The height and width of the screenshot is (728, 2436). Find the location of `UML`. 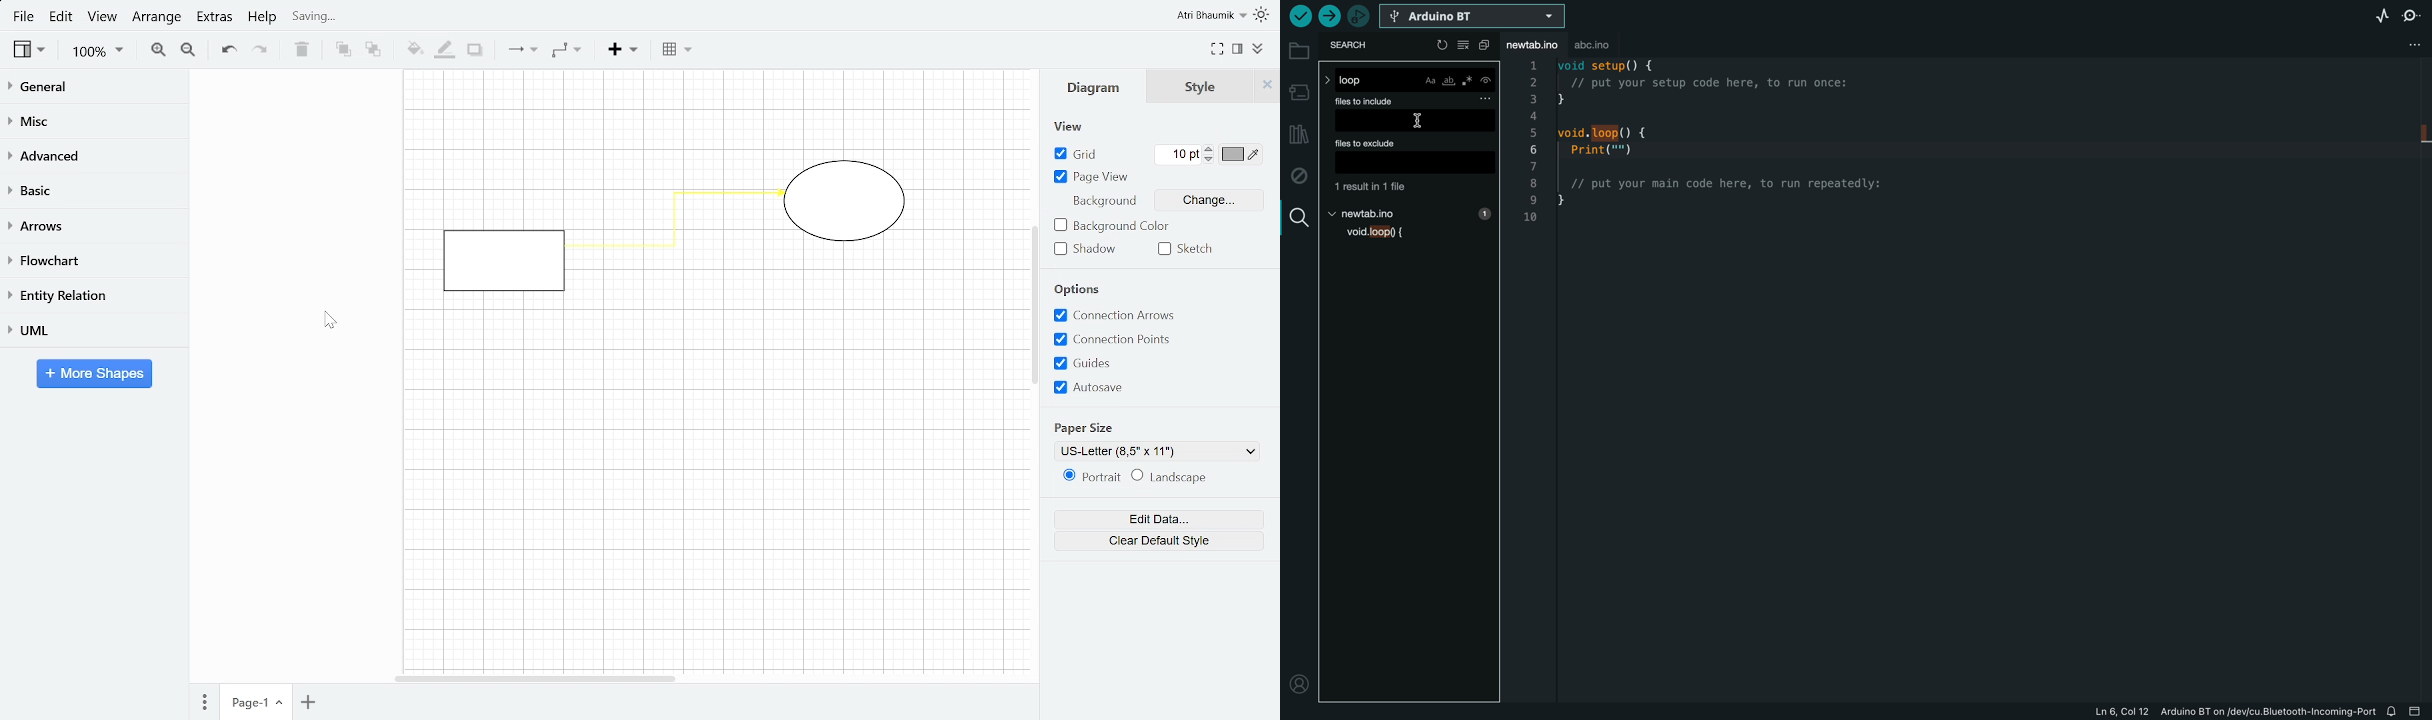

UML is located at coordinates (90, 330).